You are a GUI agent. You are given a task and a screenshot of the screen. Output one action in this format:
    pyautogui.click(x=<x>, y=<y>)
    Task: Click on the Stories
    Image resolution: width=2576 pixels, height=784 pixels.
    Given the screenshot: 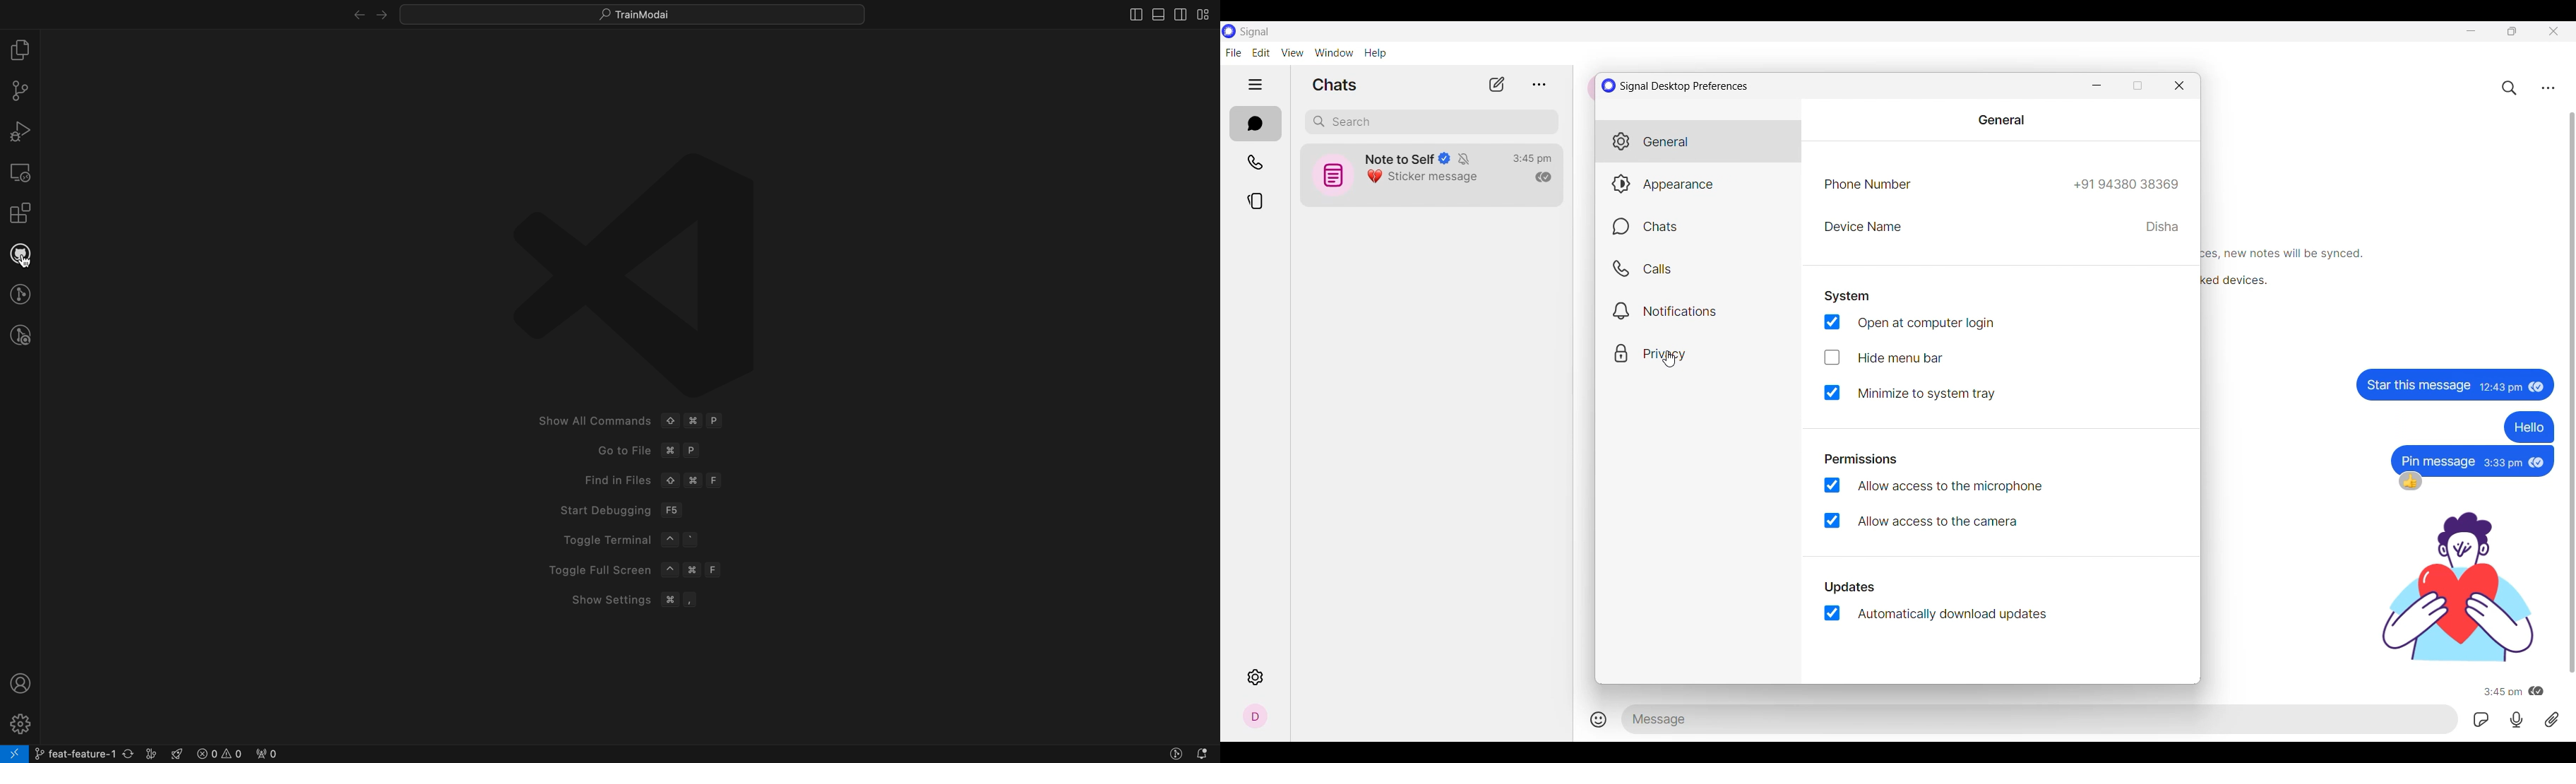 What is the action you would take?
    pyautogui.click(x=1256, y=201)
    